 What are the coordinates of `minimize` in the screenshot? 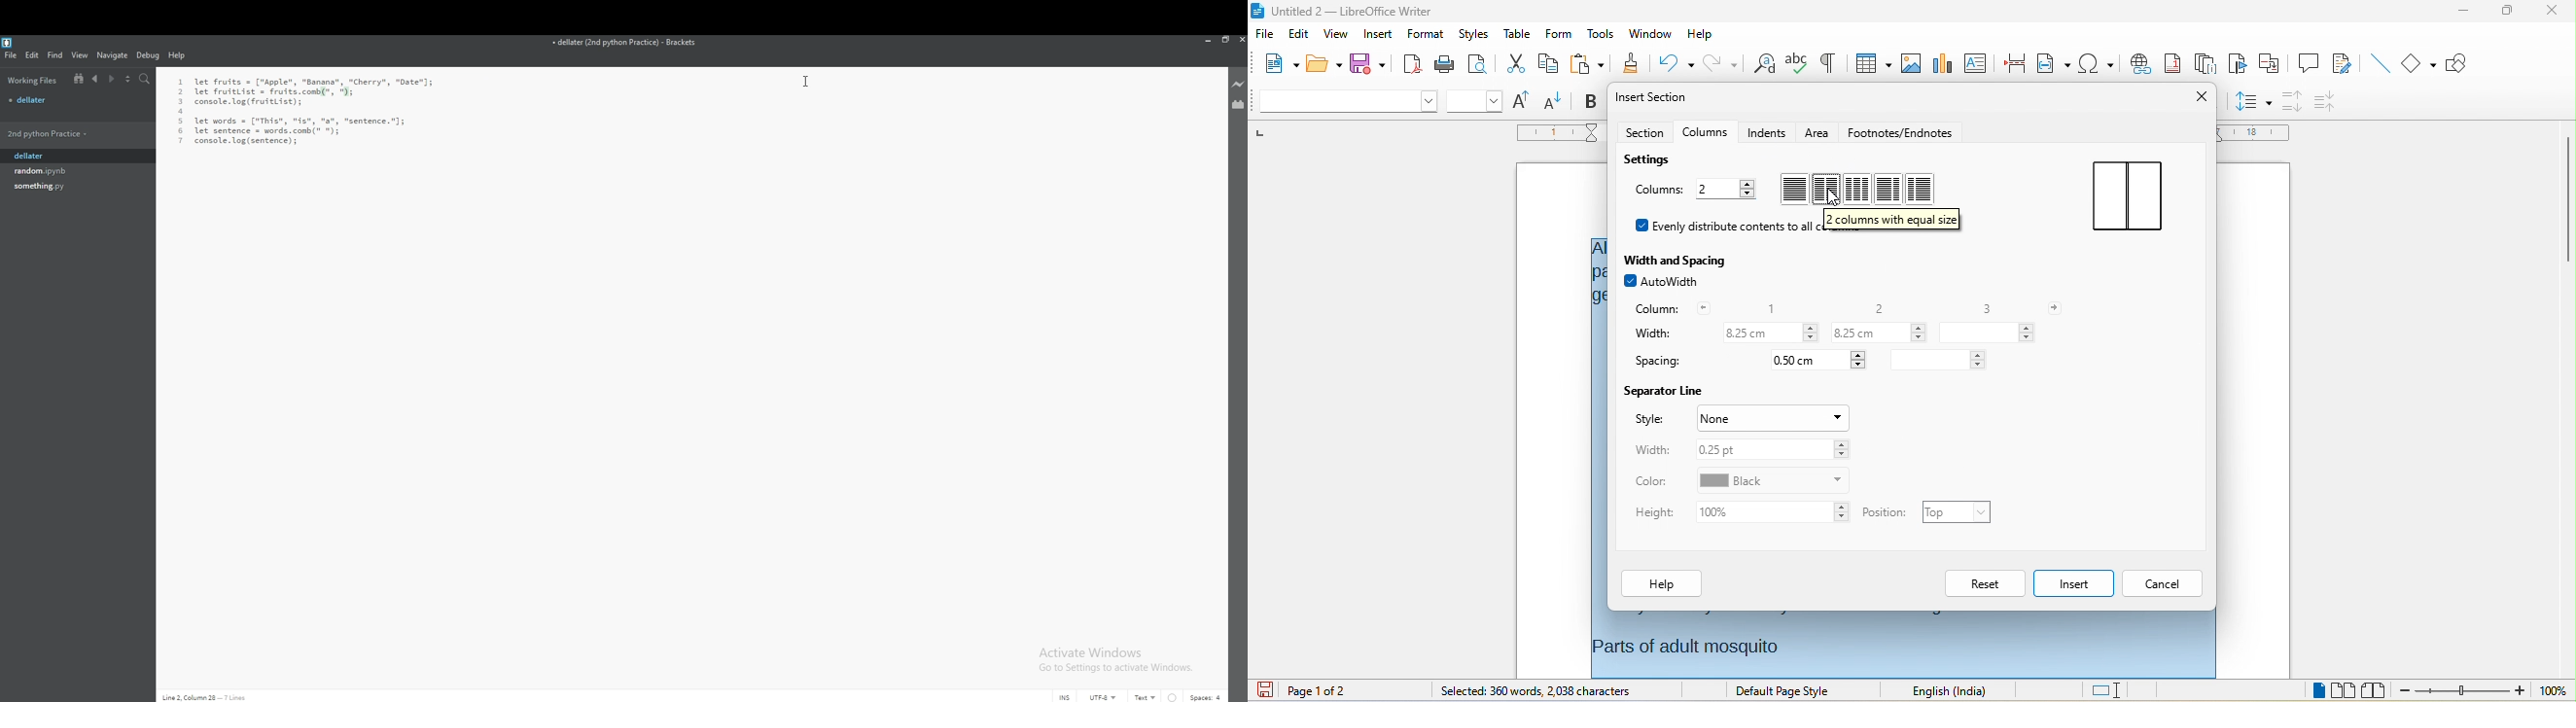 It's located at (1209, 40).